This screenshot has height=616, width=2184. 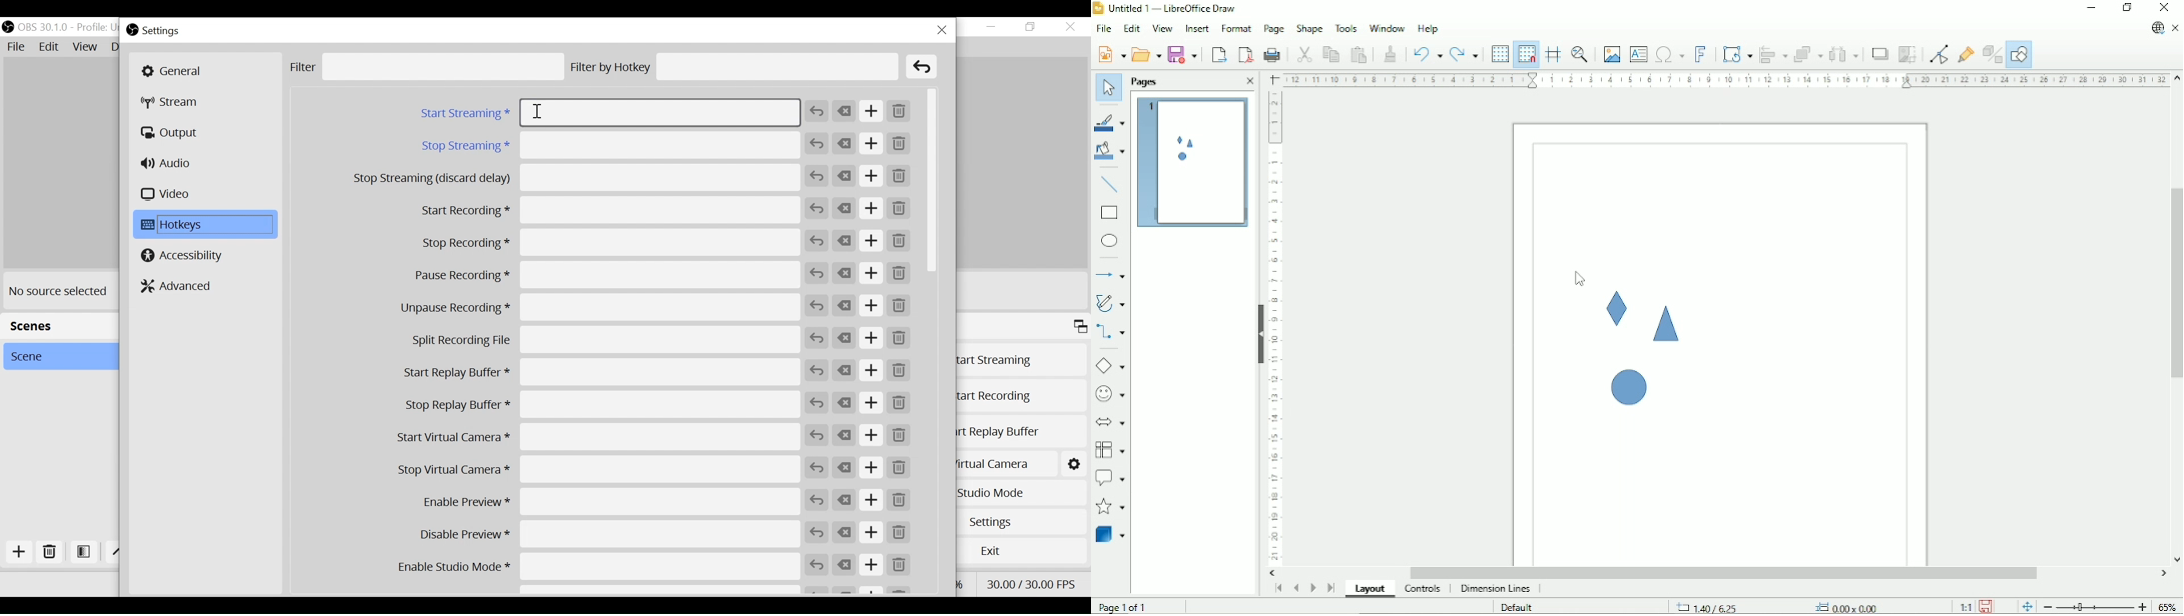 I want to click on Add, so click(x=873, y=501).